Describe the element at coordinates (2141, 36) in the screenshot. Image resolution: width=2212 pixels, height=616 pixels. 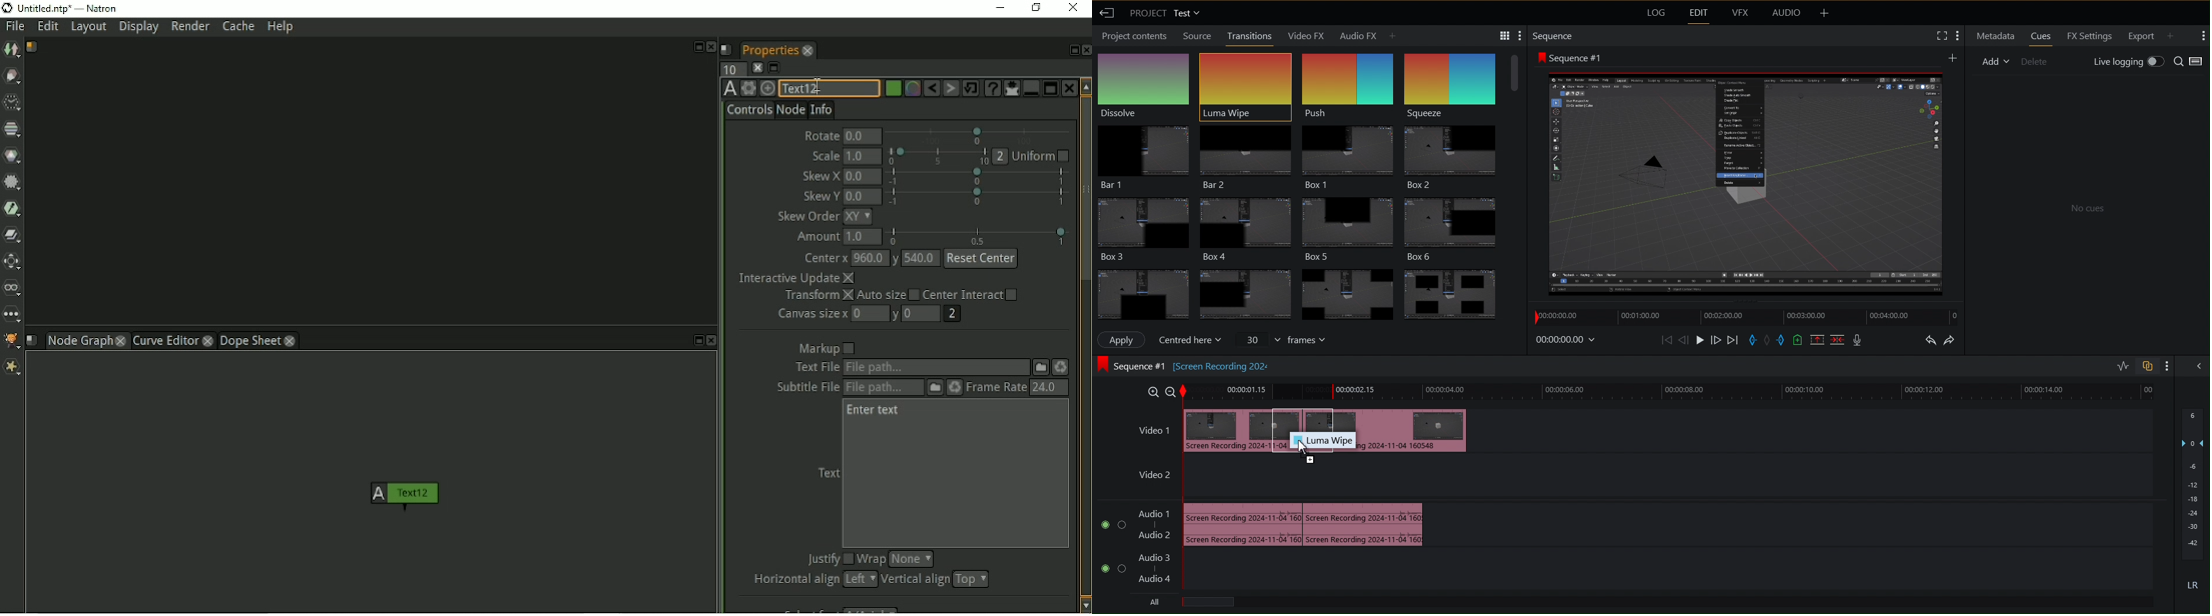
I see `Export` at that location.